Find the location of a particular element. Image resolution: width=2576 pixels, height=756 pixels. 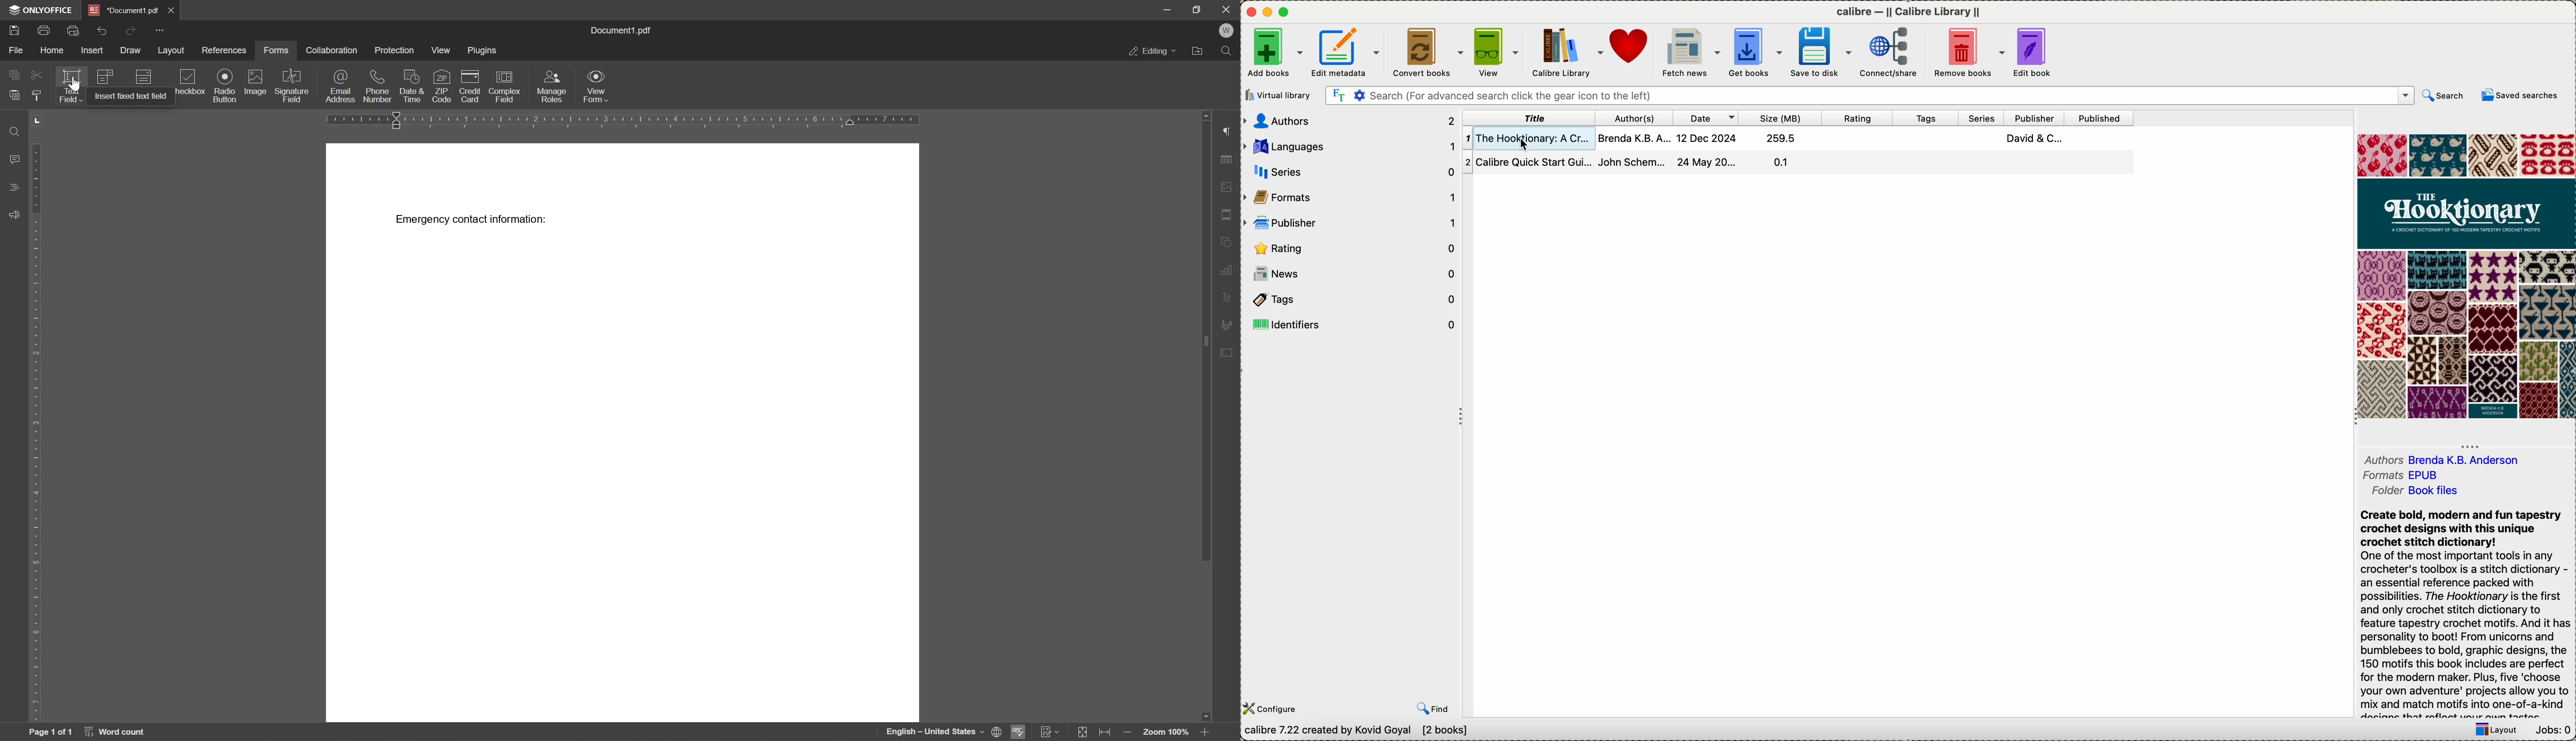

published is located at coordinates (2100, 118).